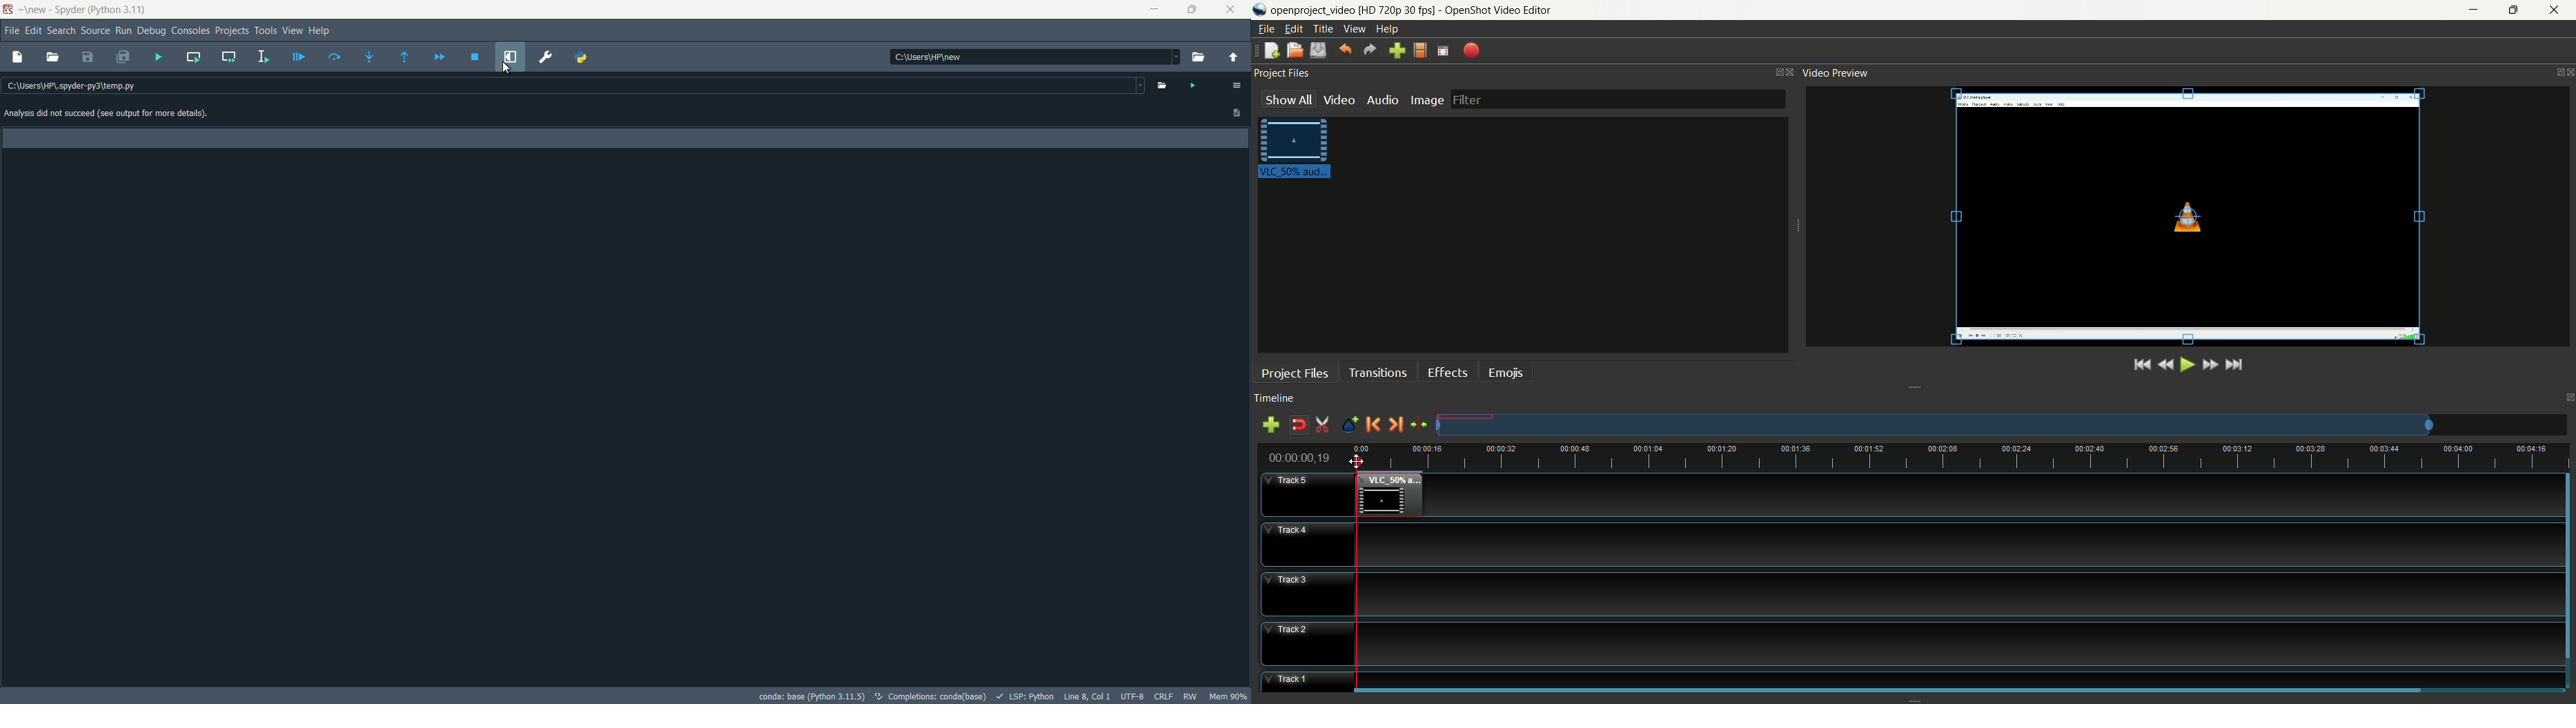  I want to click on minimize, so click(1156, 10).